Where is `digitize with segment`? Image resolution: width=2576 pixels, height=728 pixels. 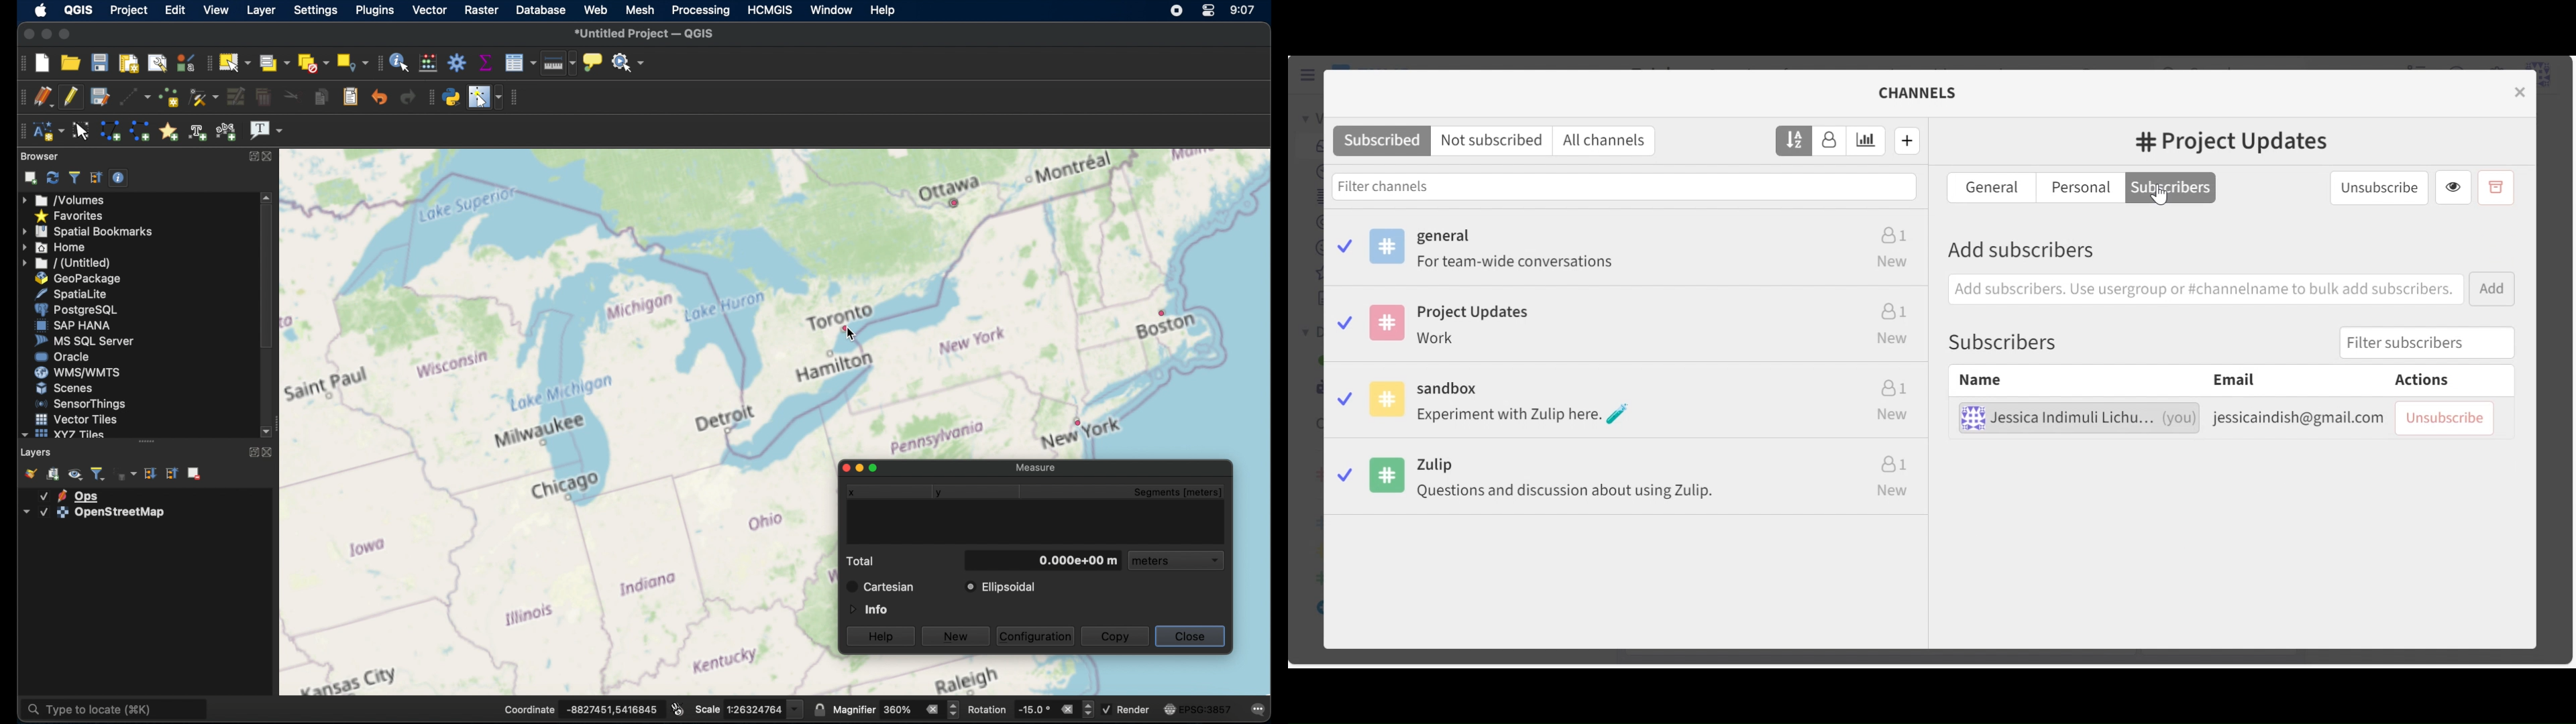
digitize with segment is located at coordinates (134, 96).